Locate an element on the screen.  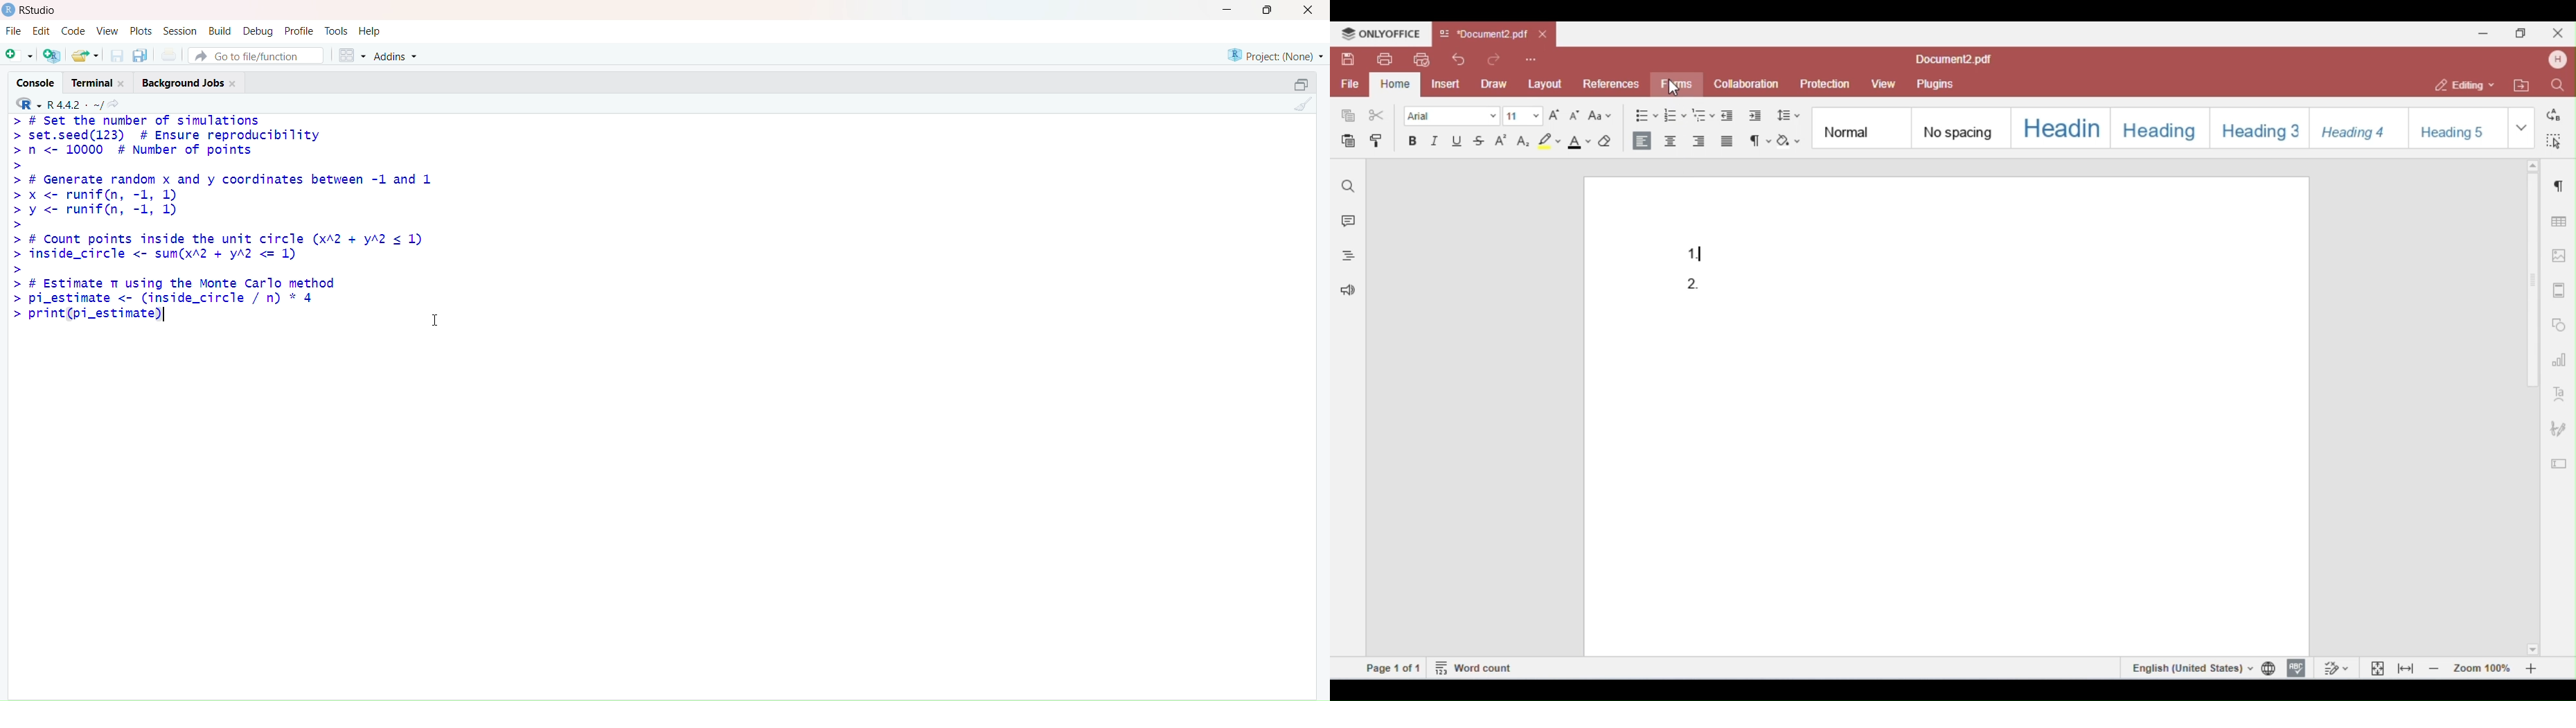
Code is located at coordinates (73, 30).